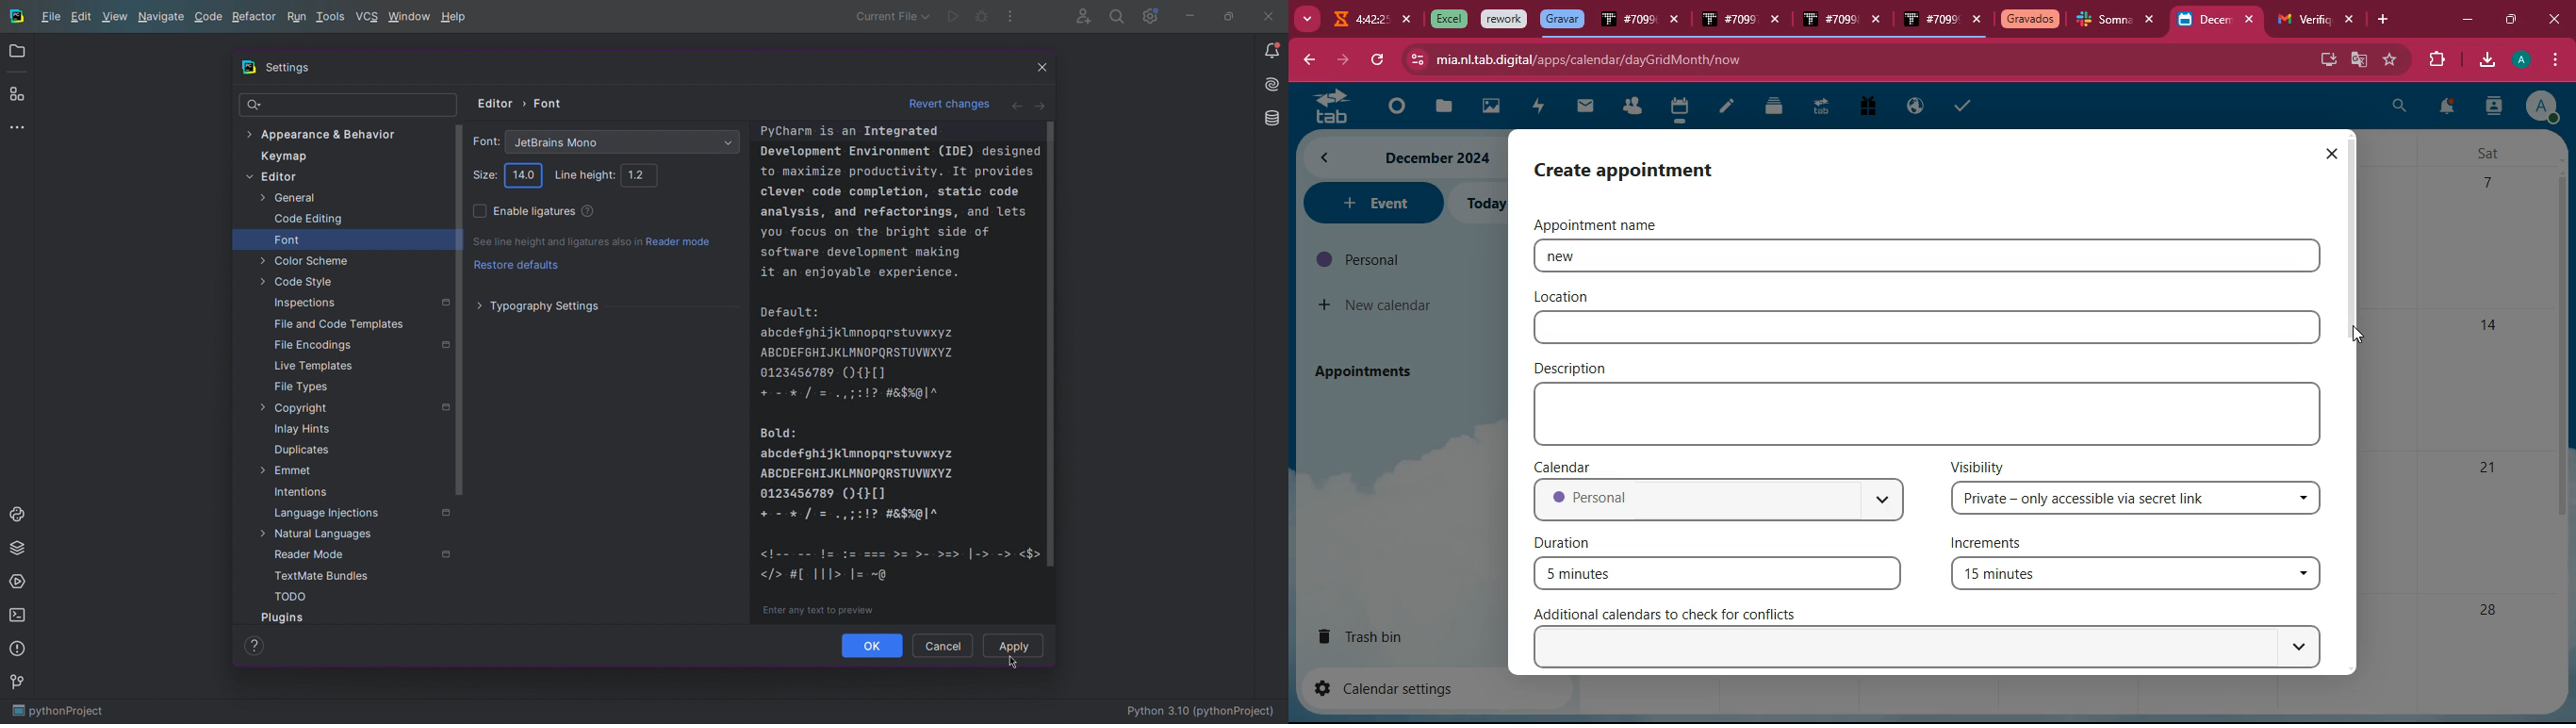  Describe the element at coordinates (1402, 157) in the screenshot. I see `month` at that location.